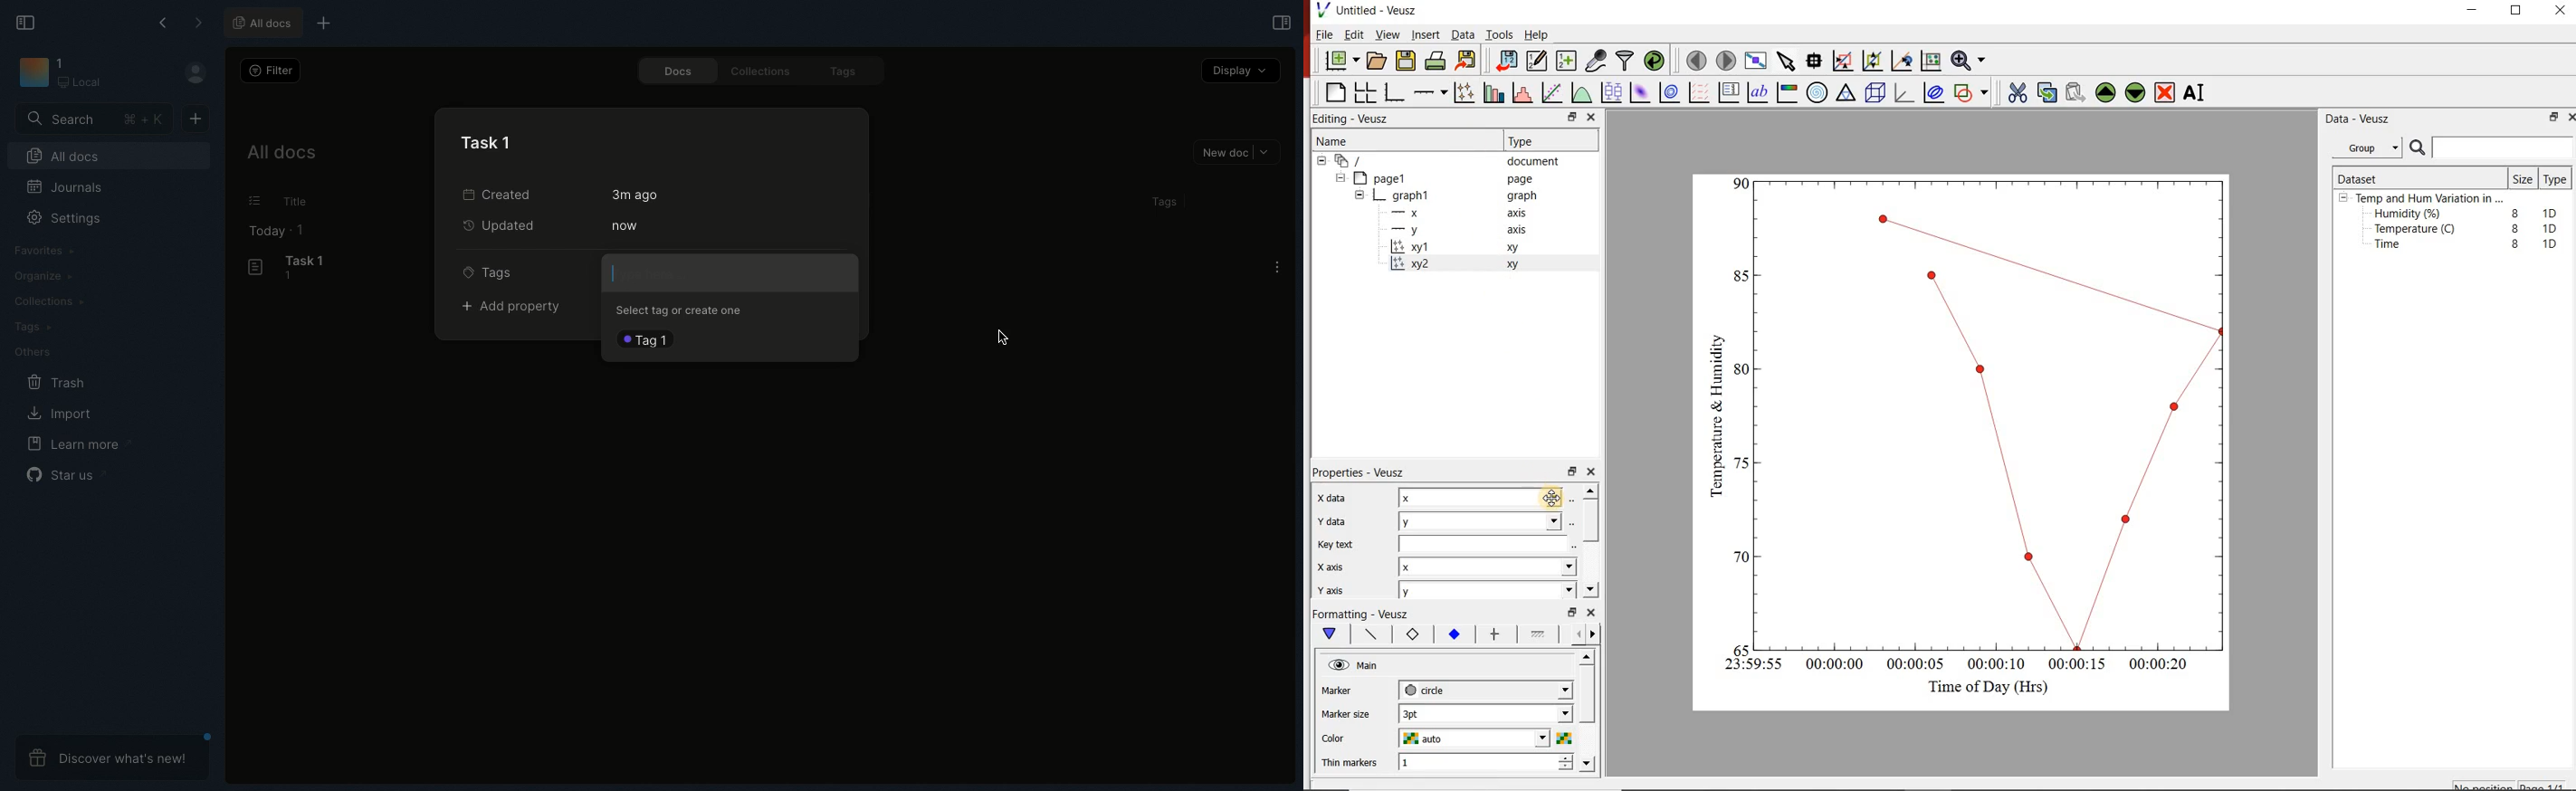  Describe the element at coordinates (81, 72) in the screenshot. I see `1 Local` at that location.